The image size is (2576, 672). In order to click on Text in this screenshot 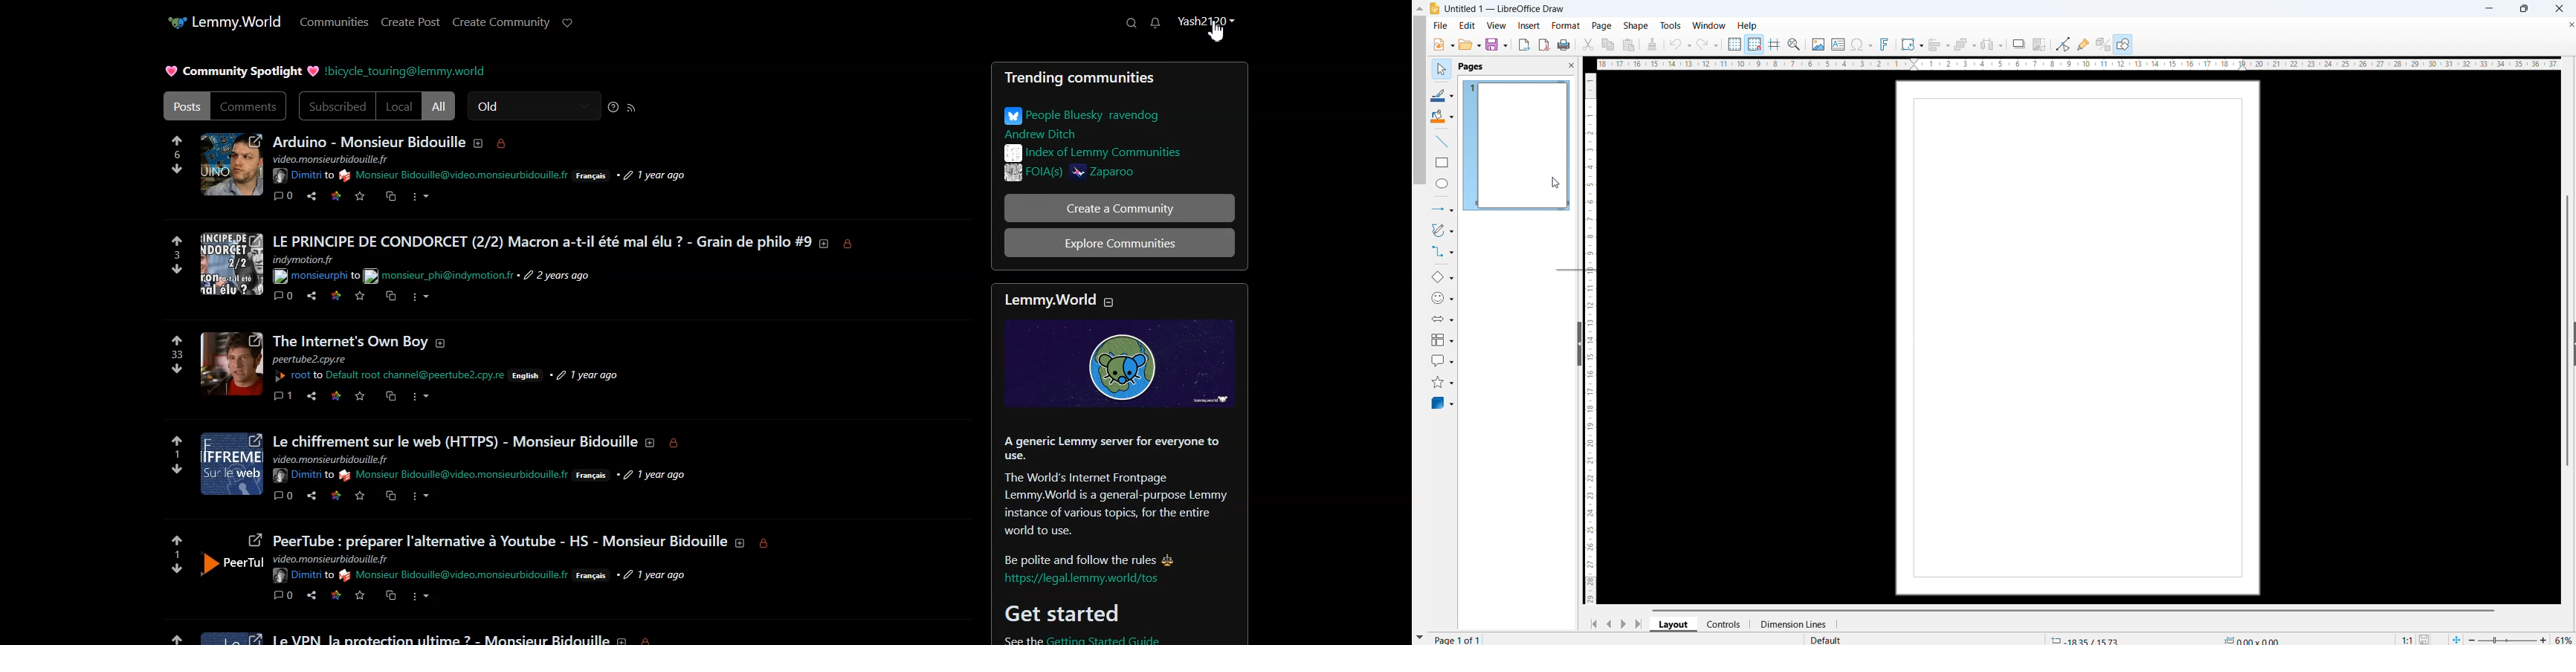, I will do `click(370, 141)`.